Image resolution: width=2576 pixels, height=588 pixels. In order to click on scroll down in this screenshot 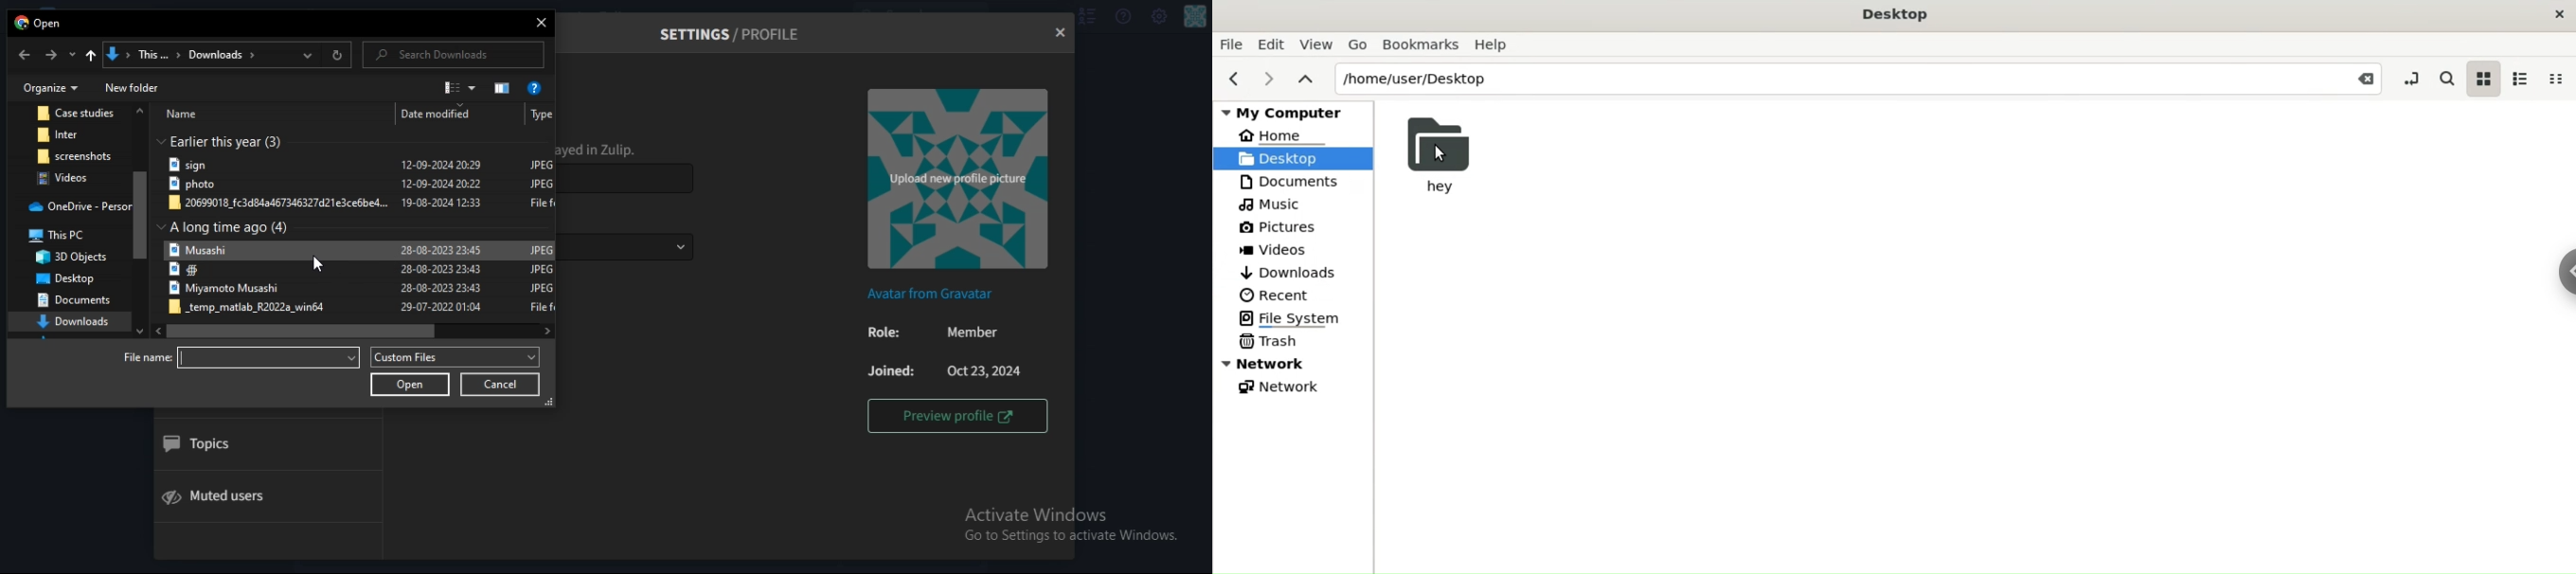, I will do `click(140, 329)`.